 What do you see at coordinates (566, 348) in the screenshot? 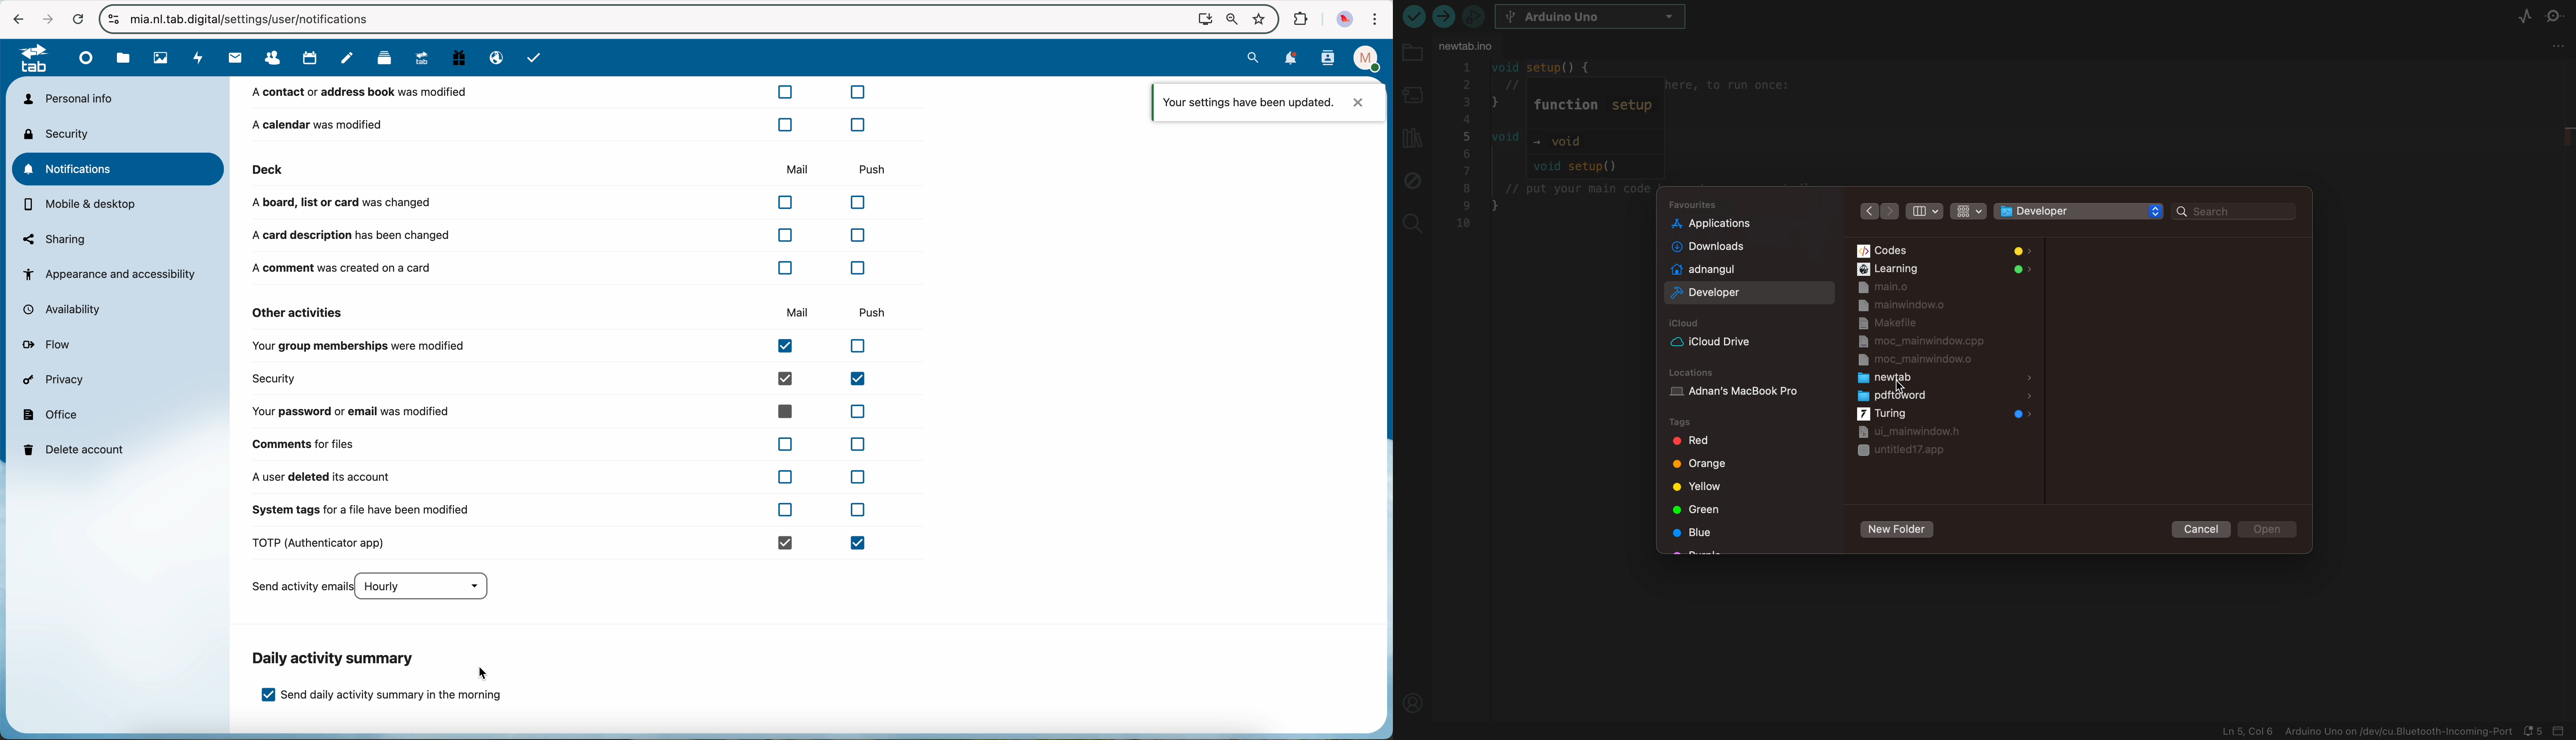
I see `your group memberships were modified` at bounding box center [566, 348].